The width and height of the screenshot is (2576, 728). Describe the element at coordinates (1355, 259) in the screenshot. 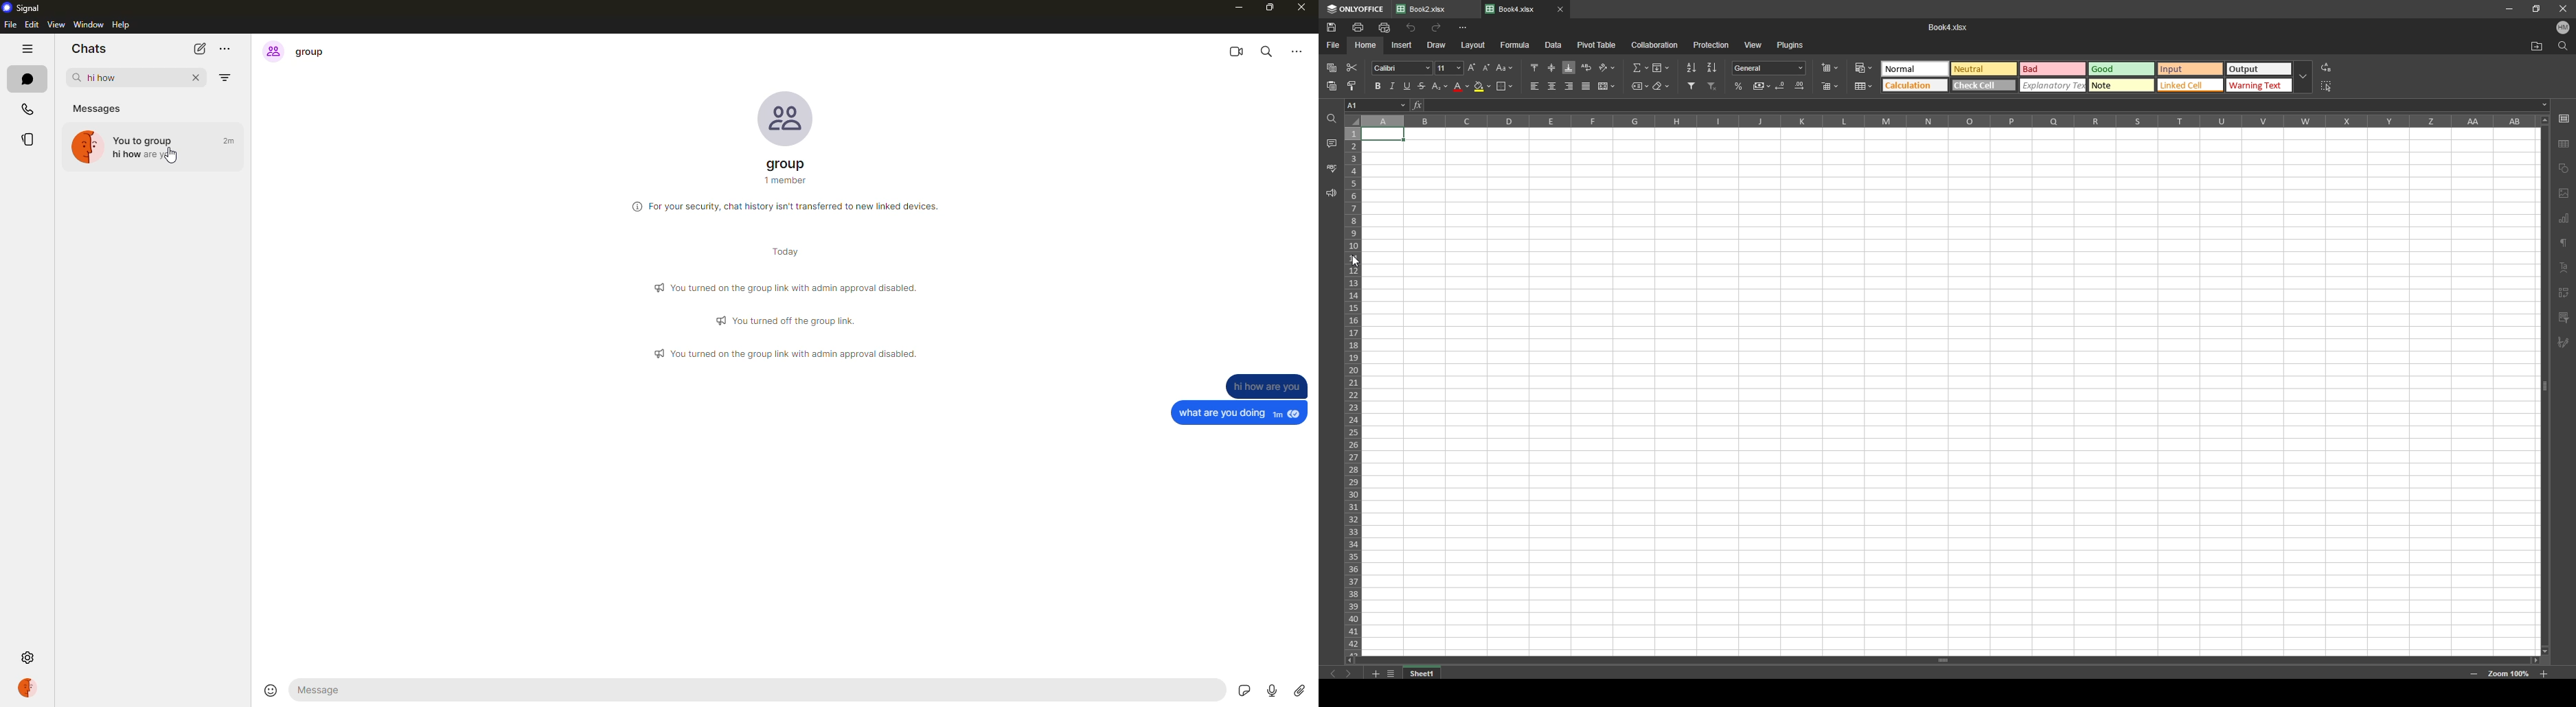

I see `Cursor` at that location.